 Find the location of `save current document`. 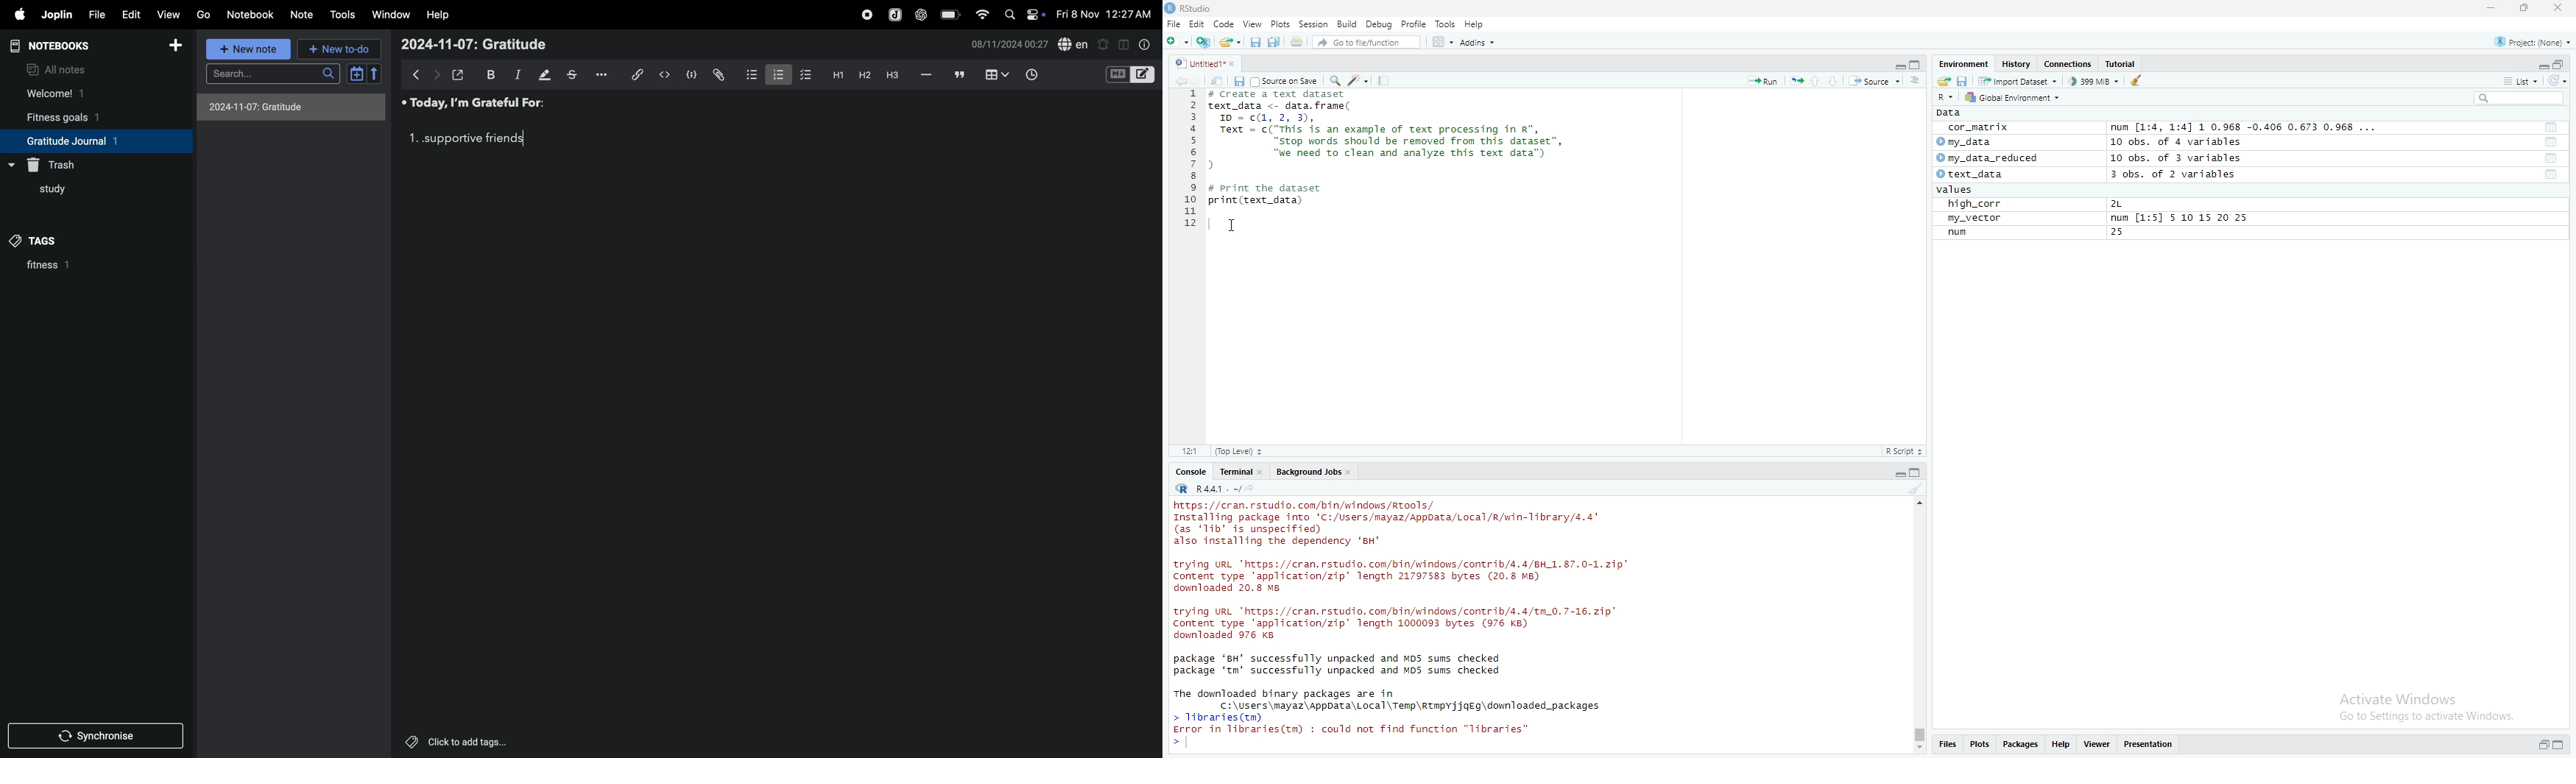

save current document is located at coordinates (1255, 43).